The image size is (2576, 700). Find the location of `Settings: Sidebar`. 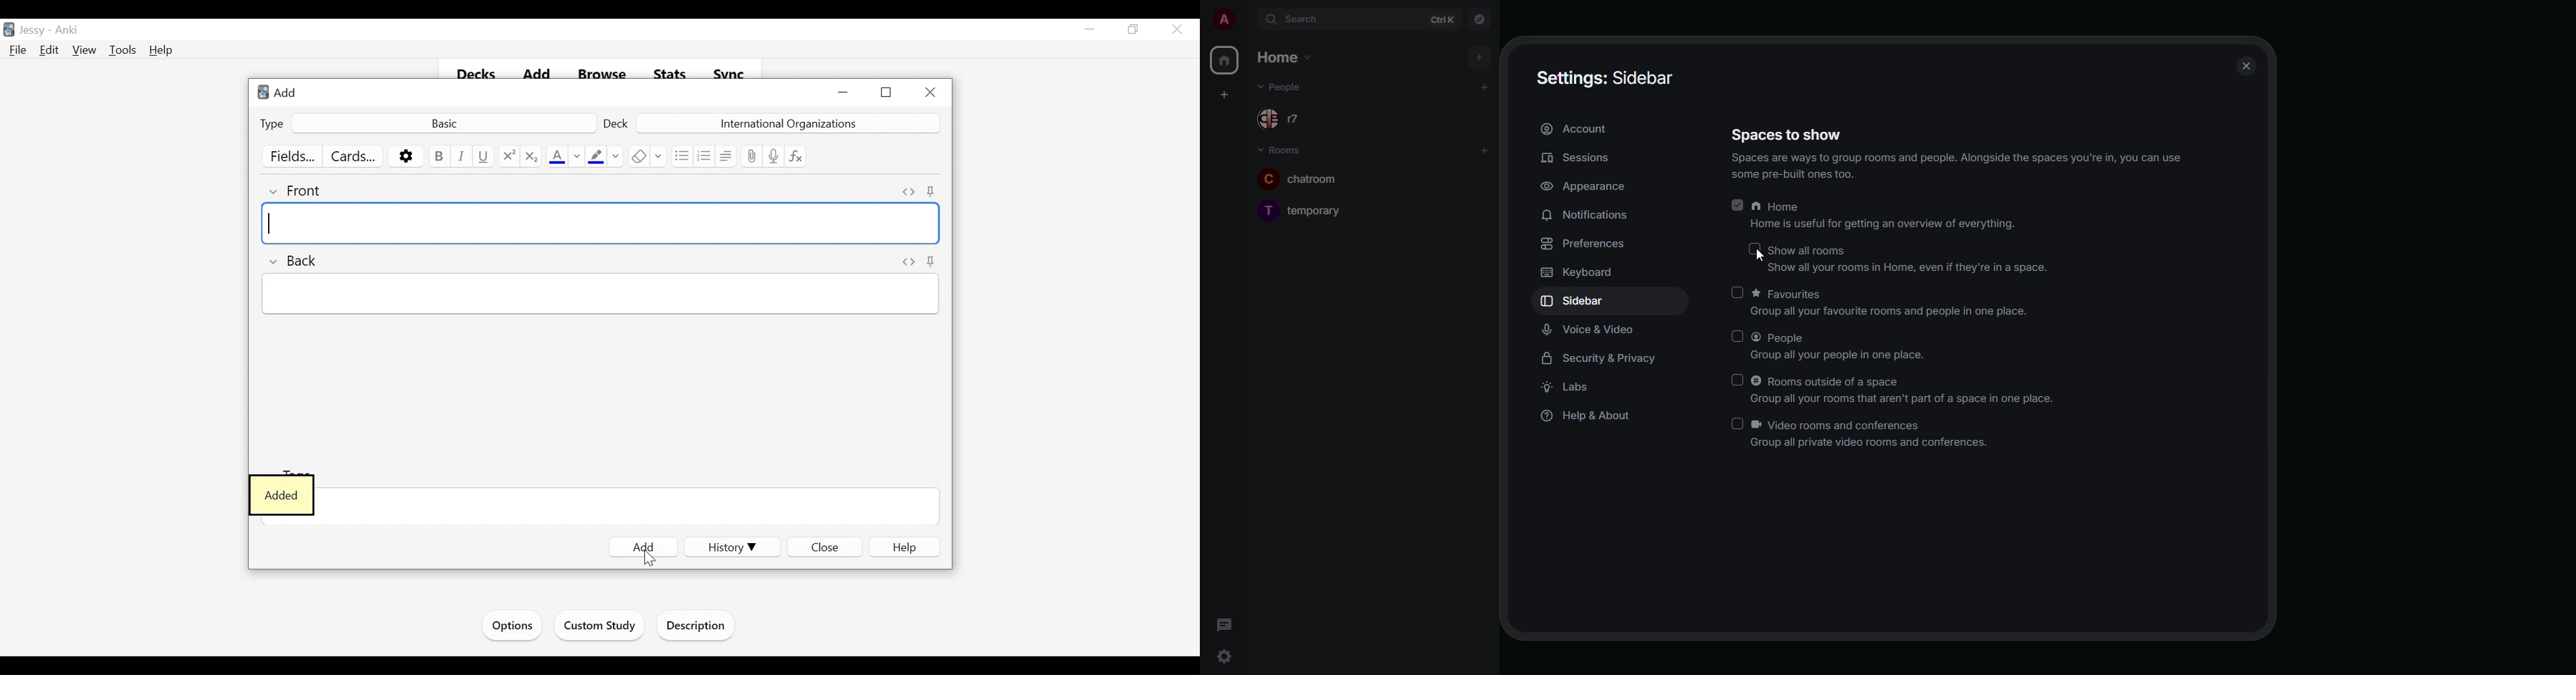

Settings: Sidebar is located at coordinates (1608, 78).